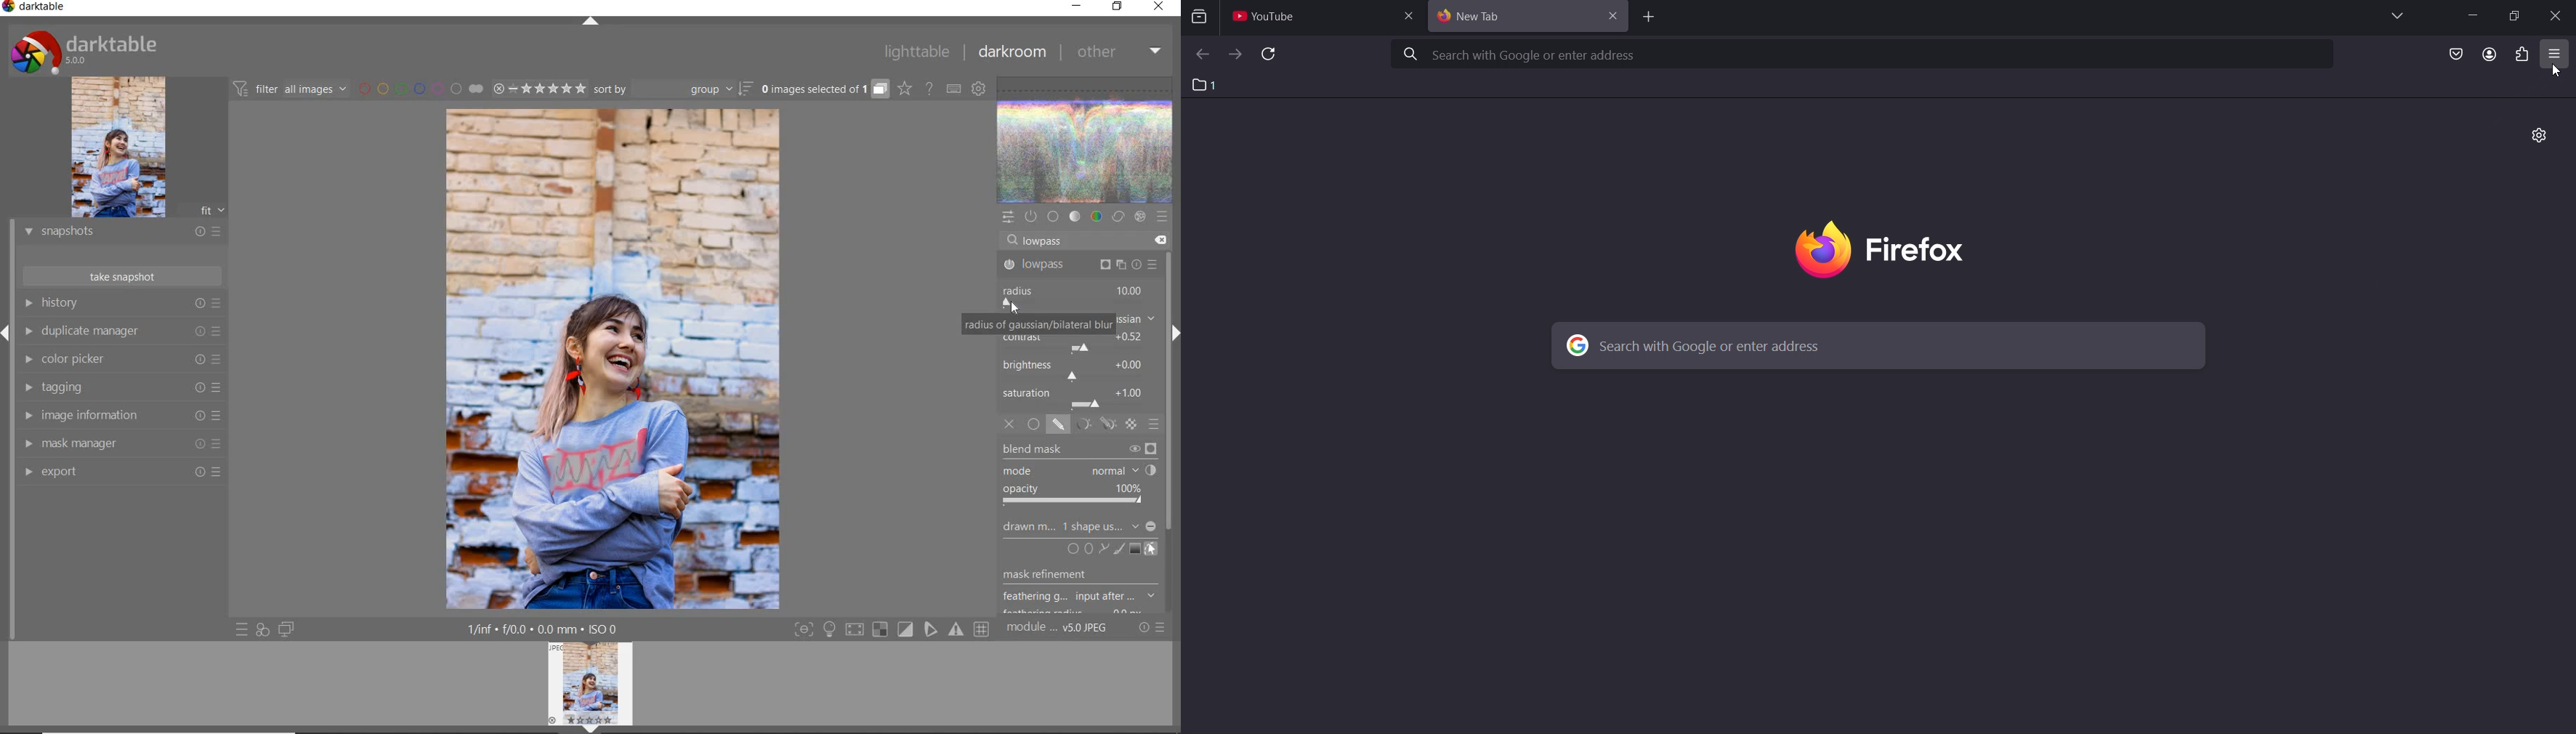 This screenshot has height=756, width=2576. What do you see at coordinates (1086, 139) in the screenshot?
I see `waveform` at bounding box center [1086, 139].